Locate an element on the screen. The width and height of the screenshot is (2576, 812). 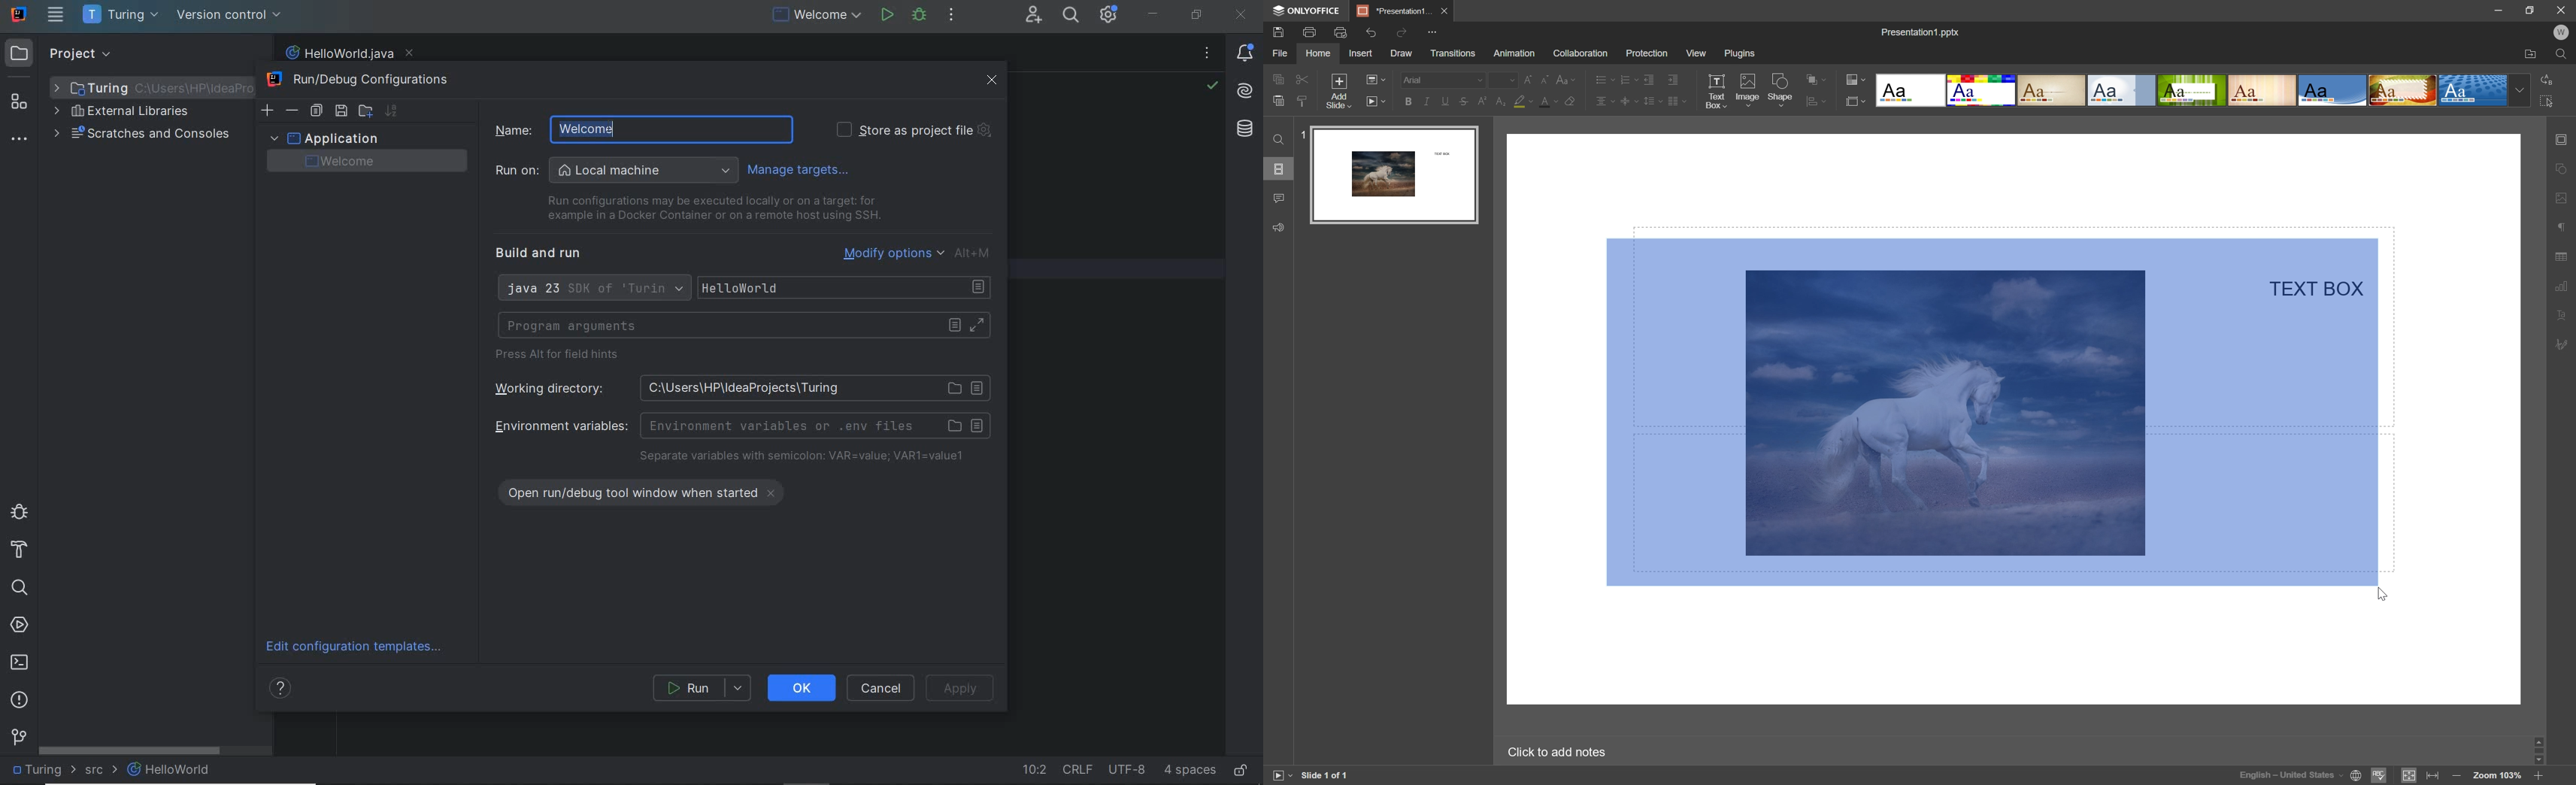
Blank is located at coordinates (1909, 90).